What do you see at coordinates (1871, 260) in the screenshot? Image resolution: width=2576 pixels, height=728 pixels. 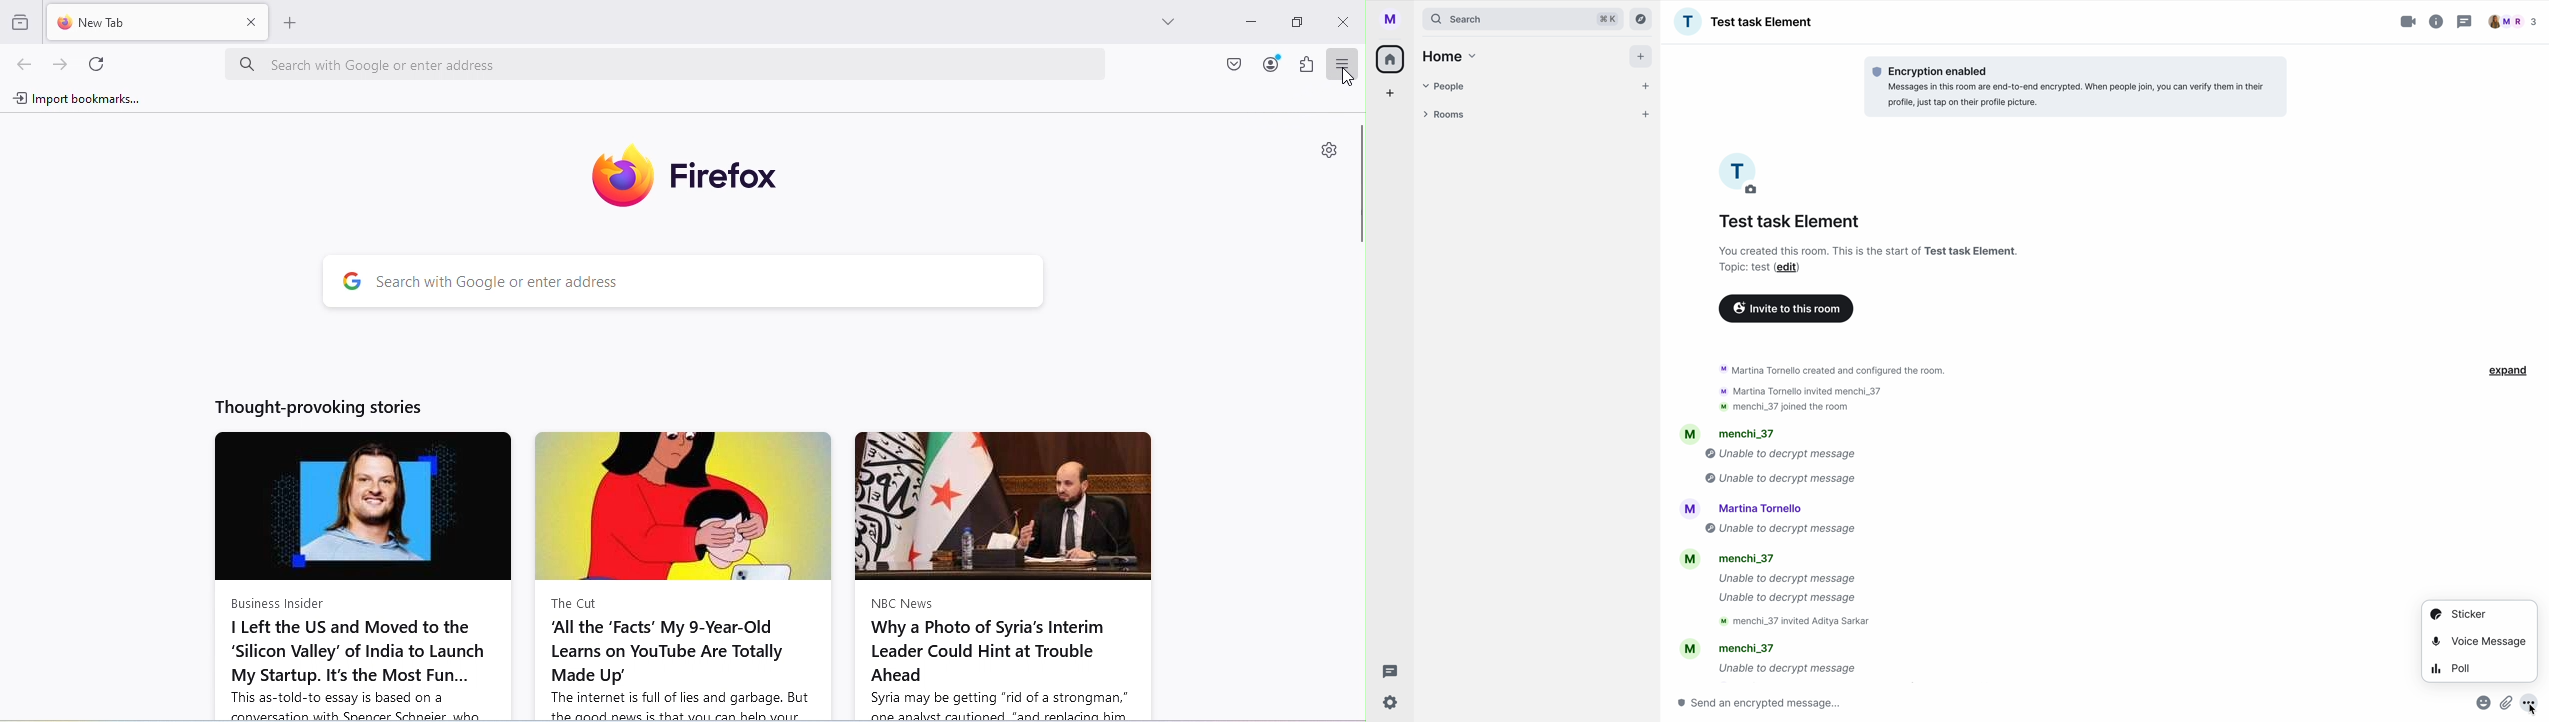 I see `description group` at bounding box center [1871, 260].